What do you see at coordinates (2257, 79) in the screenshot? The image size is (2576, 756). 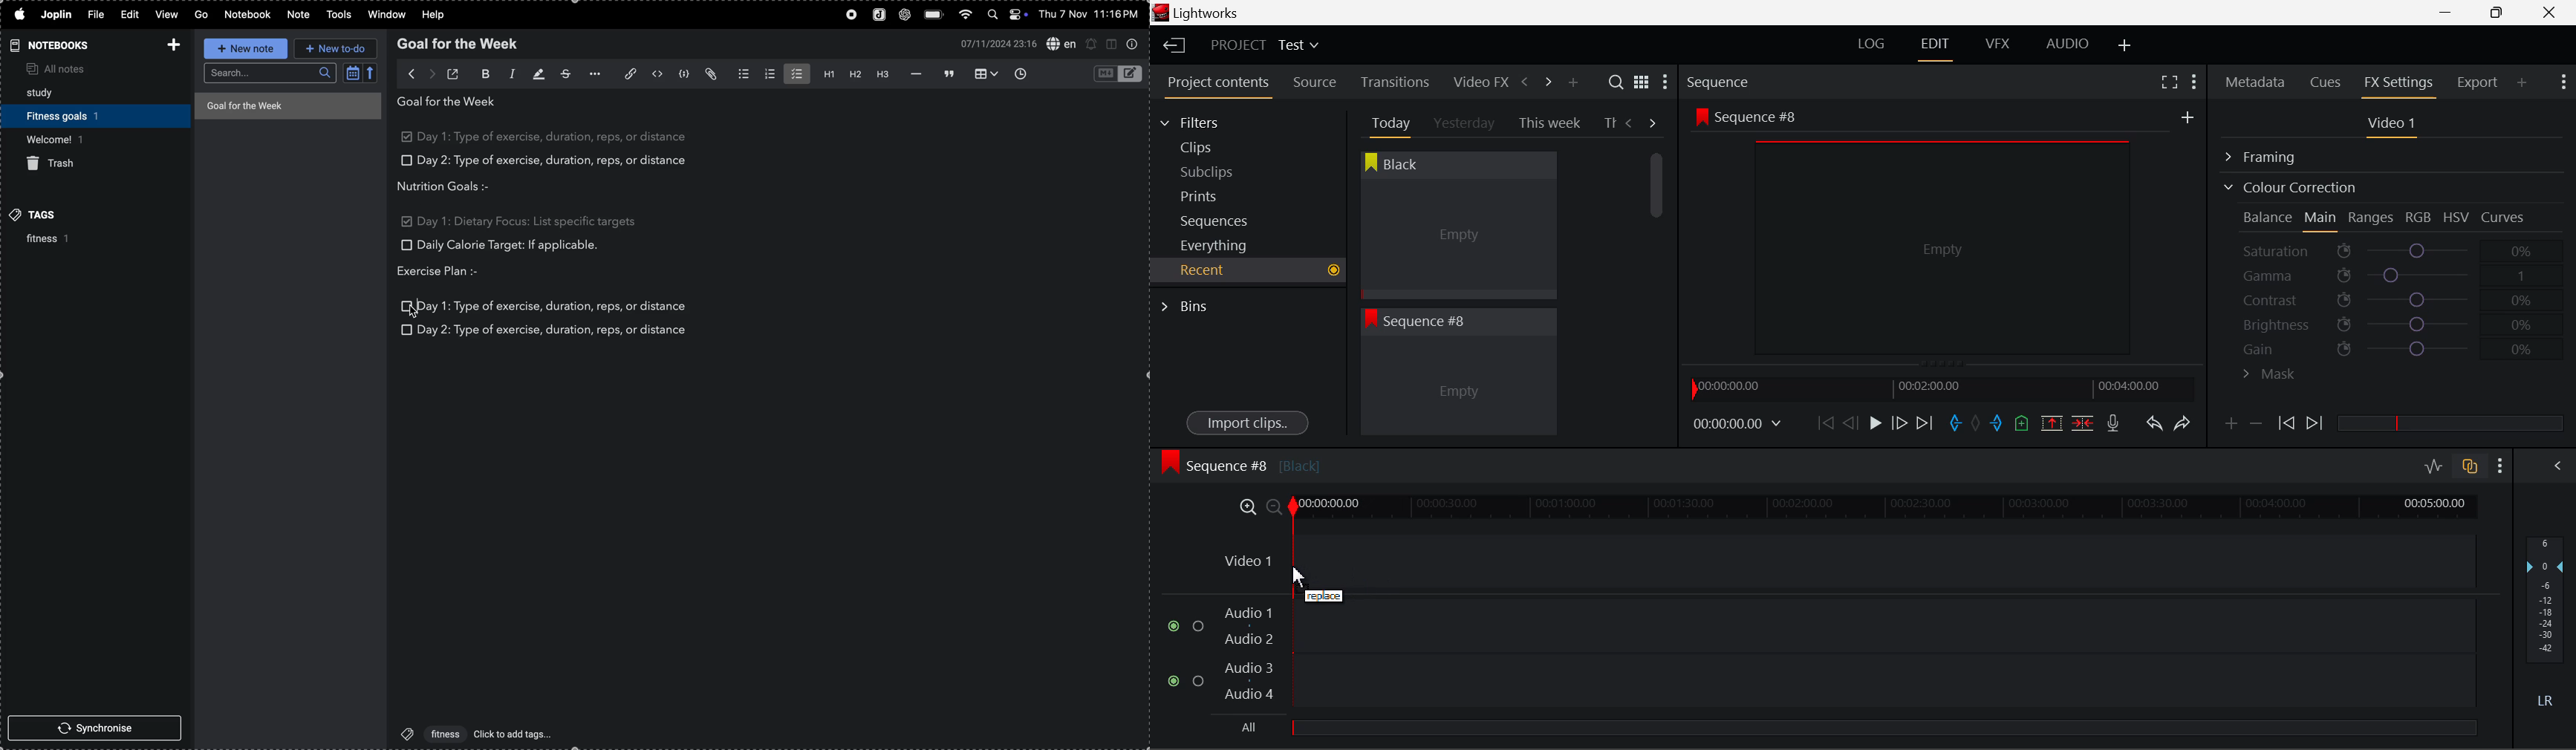 I see `Metadata Panel` at bounding box center [2257, 79].